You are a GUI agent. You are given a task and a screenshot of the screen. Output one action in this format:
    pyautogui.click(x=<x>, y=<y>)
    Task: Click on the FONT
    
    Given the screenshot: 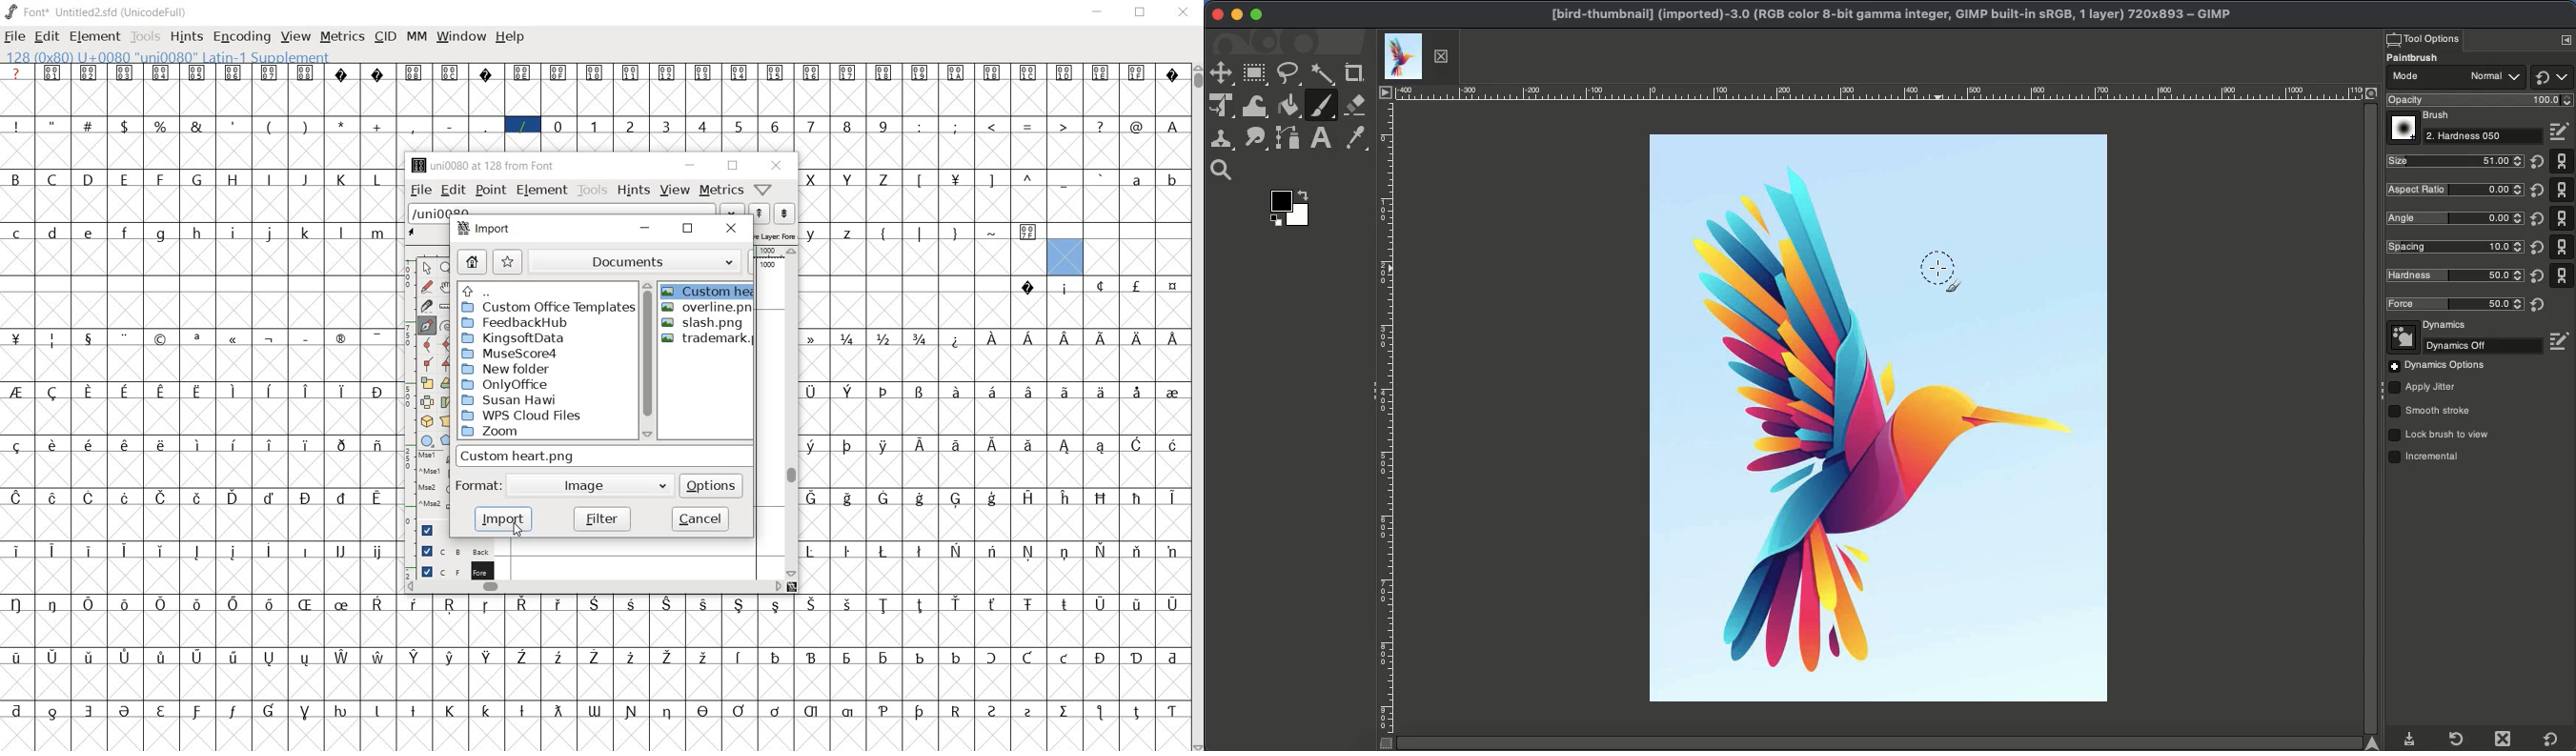 What is the action you would take?
    pyautogui.click(x=27, y=11)
    